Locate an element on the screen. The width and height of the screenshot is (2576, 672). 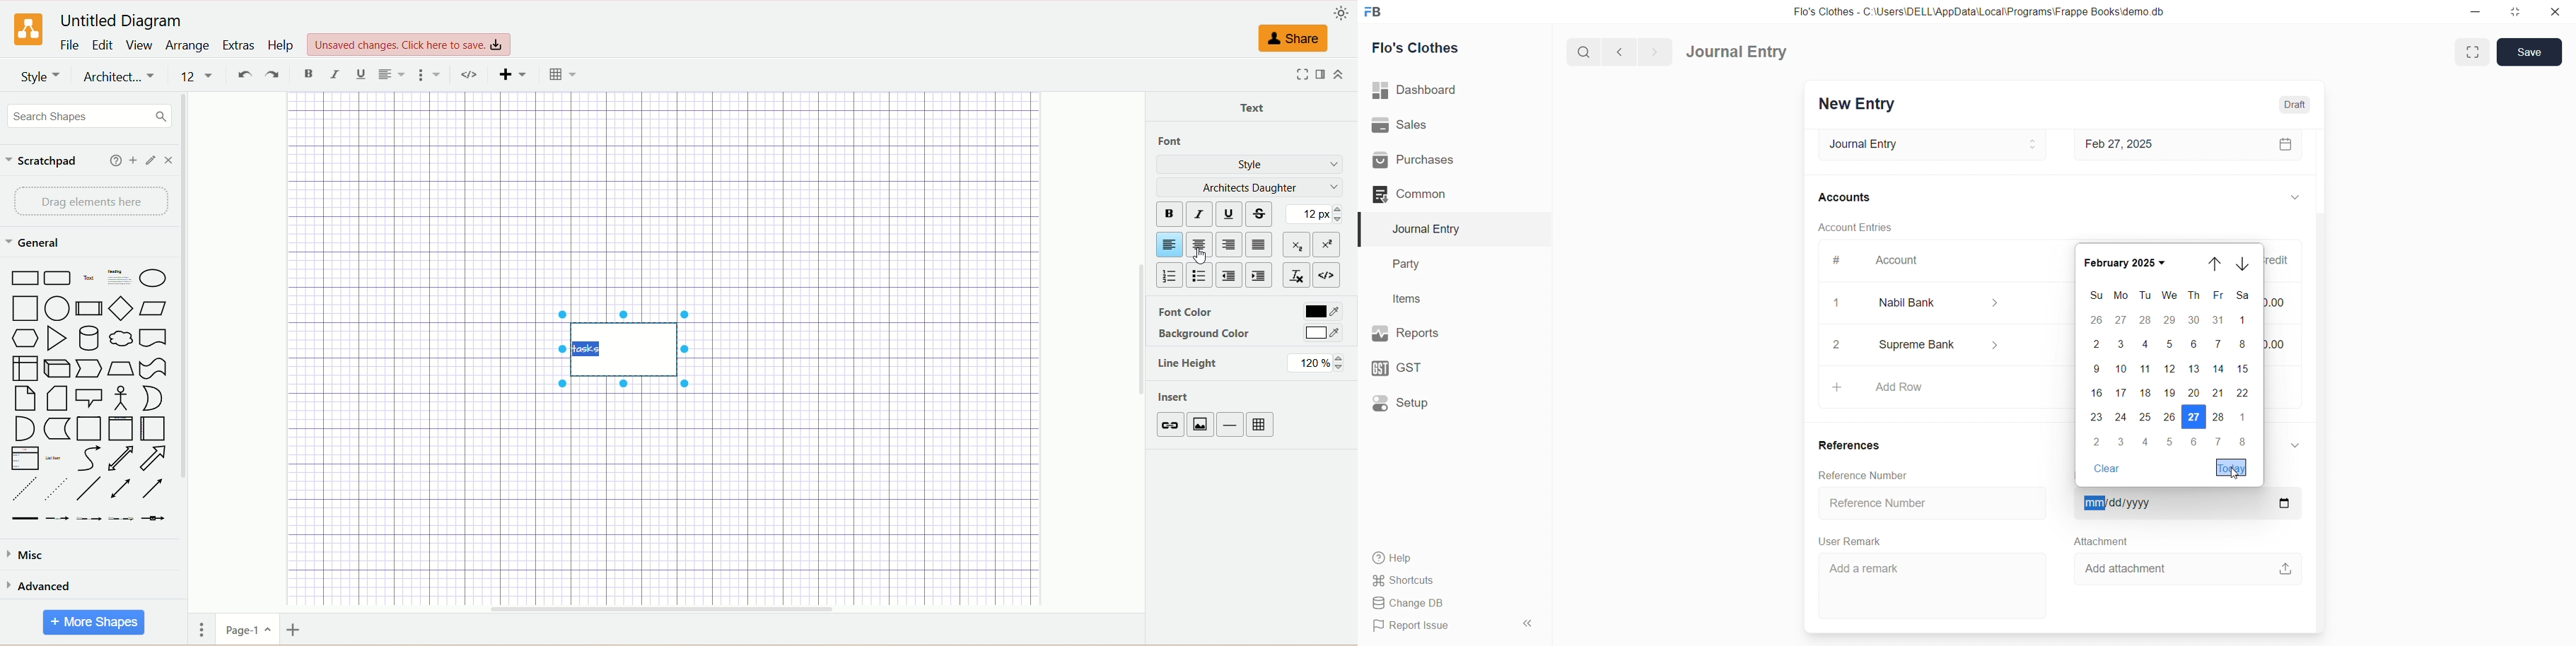
pages is located at coordinates (202, 631).